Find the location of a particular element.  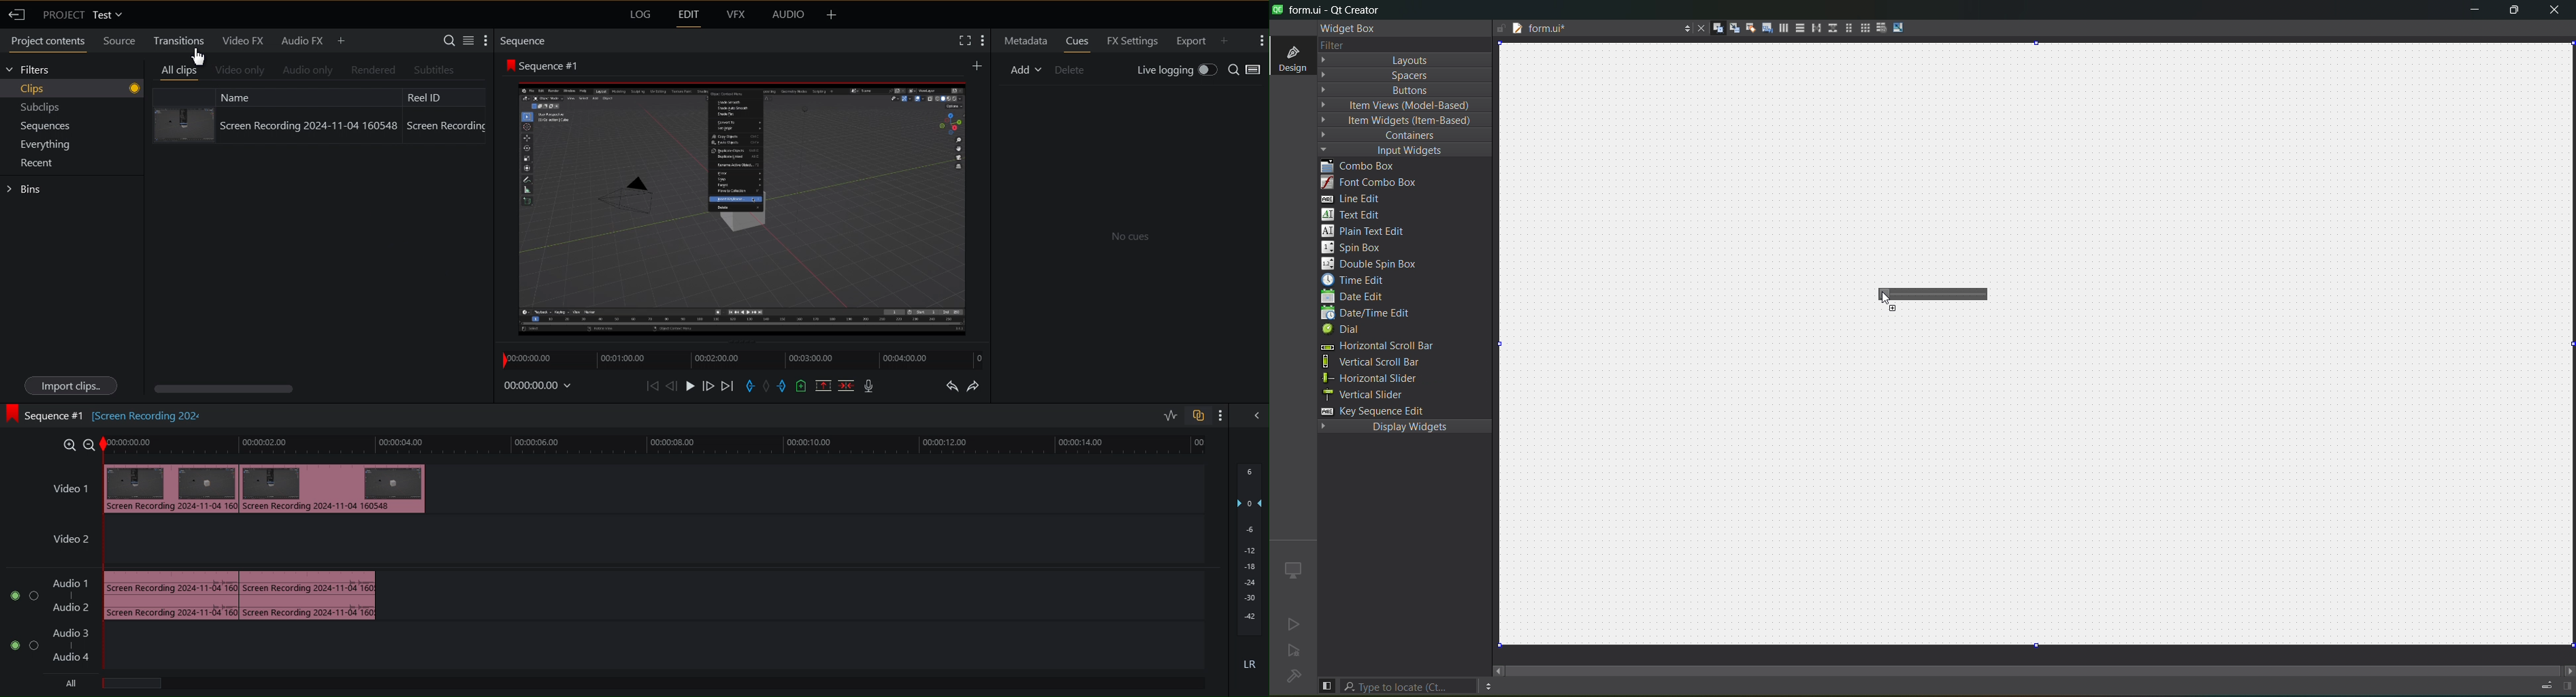

No cues is located at coordinates (1128, 235).